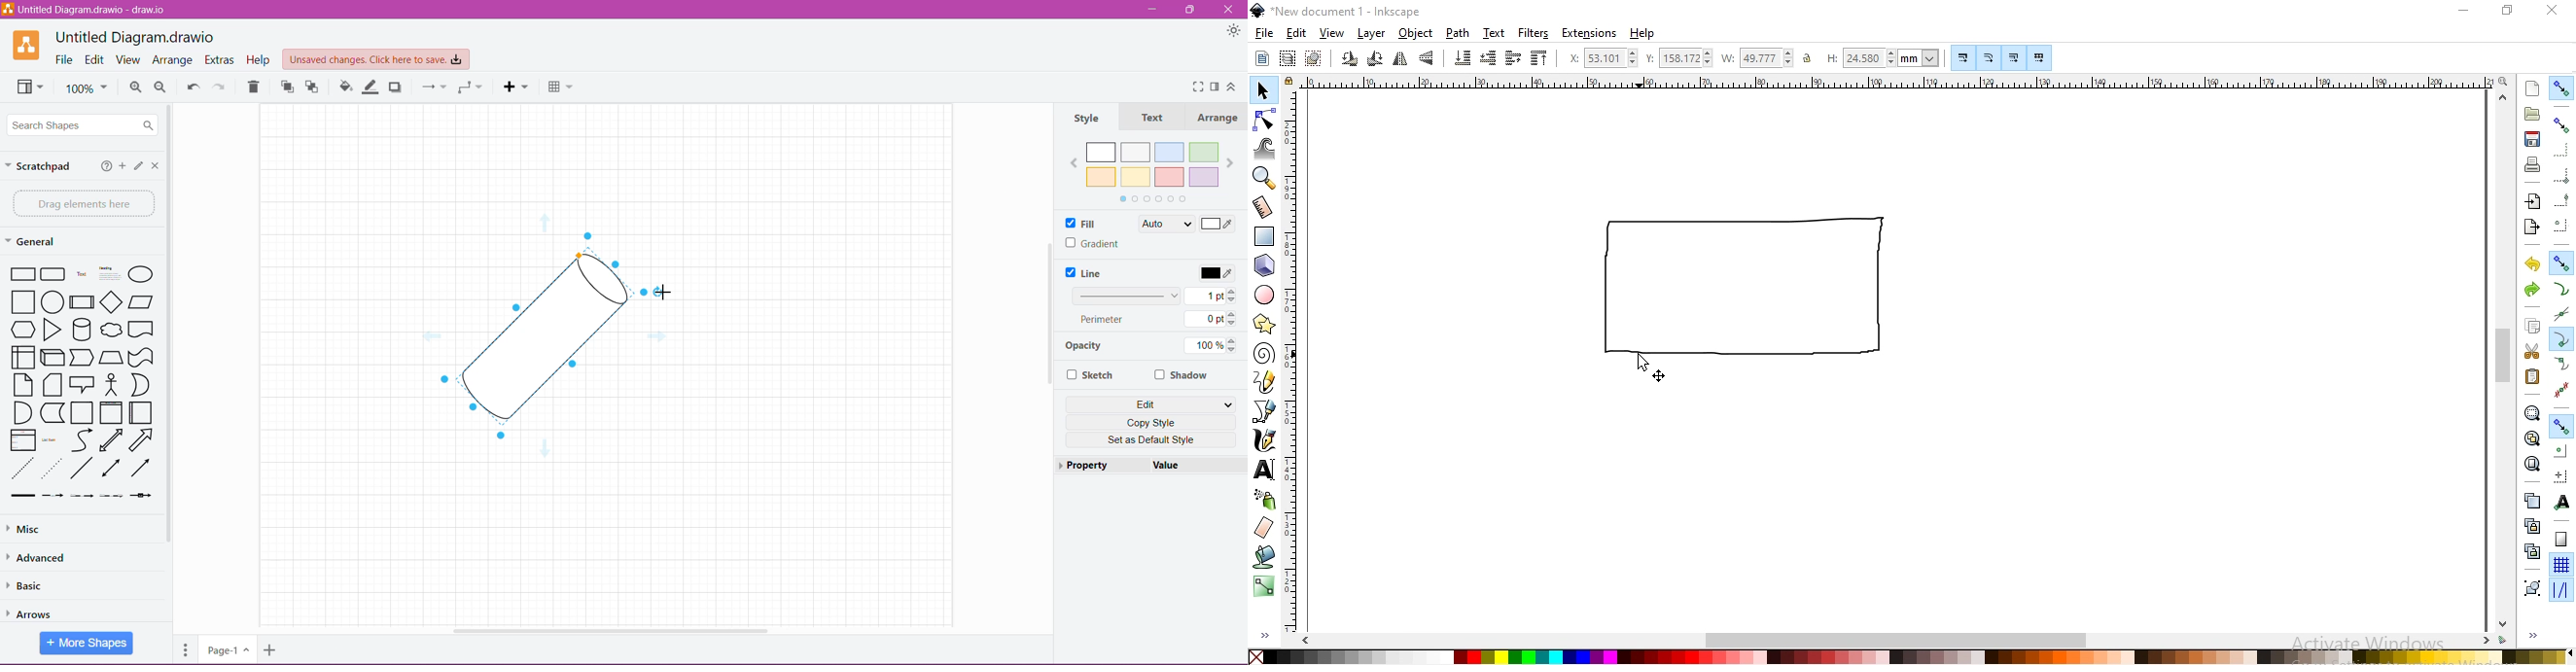 The width and height of the screenshot is (2576, 672). What do you see at coordinates (2529, 552) in the screenshot?
I see `cut the selected clones links to the objects` at bounding box center [2529, 552].